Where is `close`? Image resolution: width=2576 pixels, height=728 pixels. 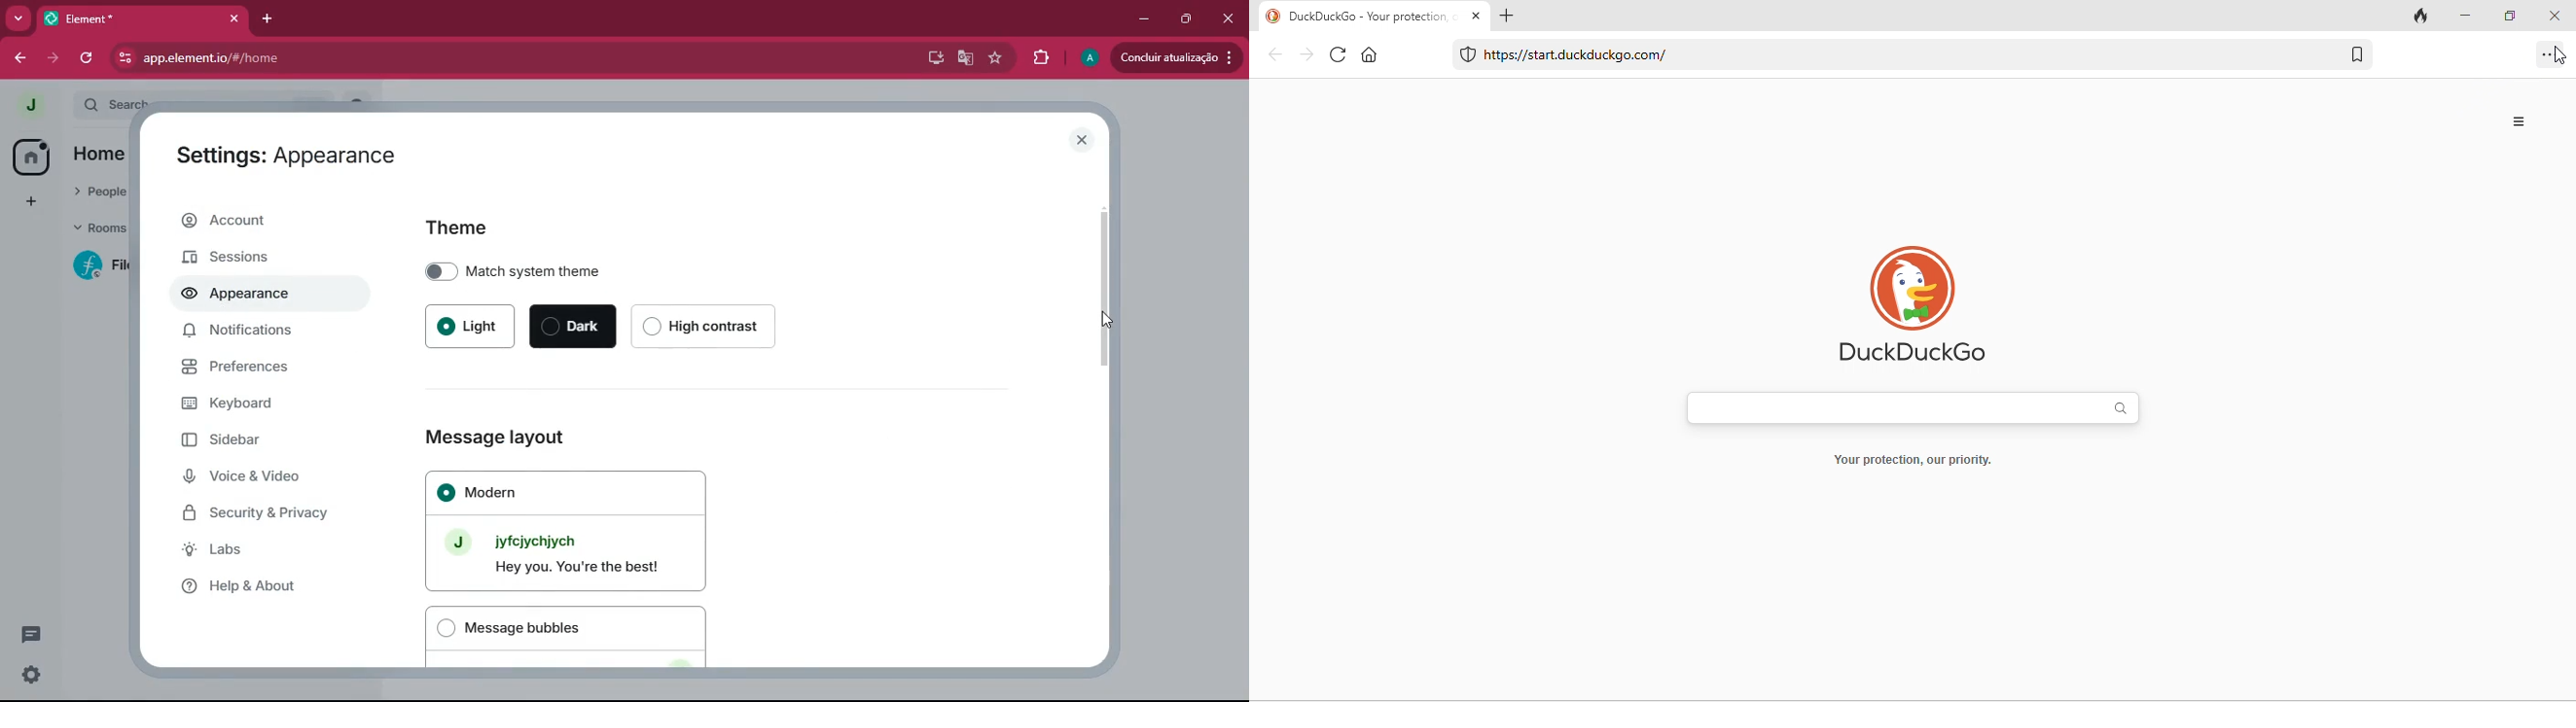
close is located at coordinates (1226, 18).